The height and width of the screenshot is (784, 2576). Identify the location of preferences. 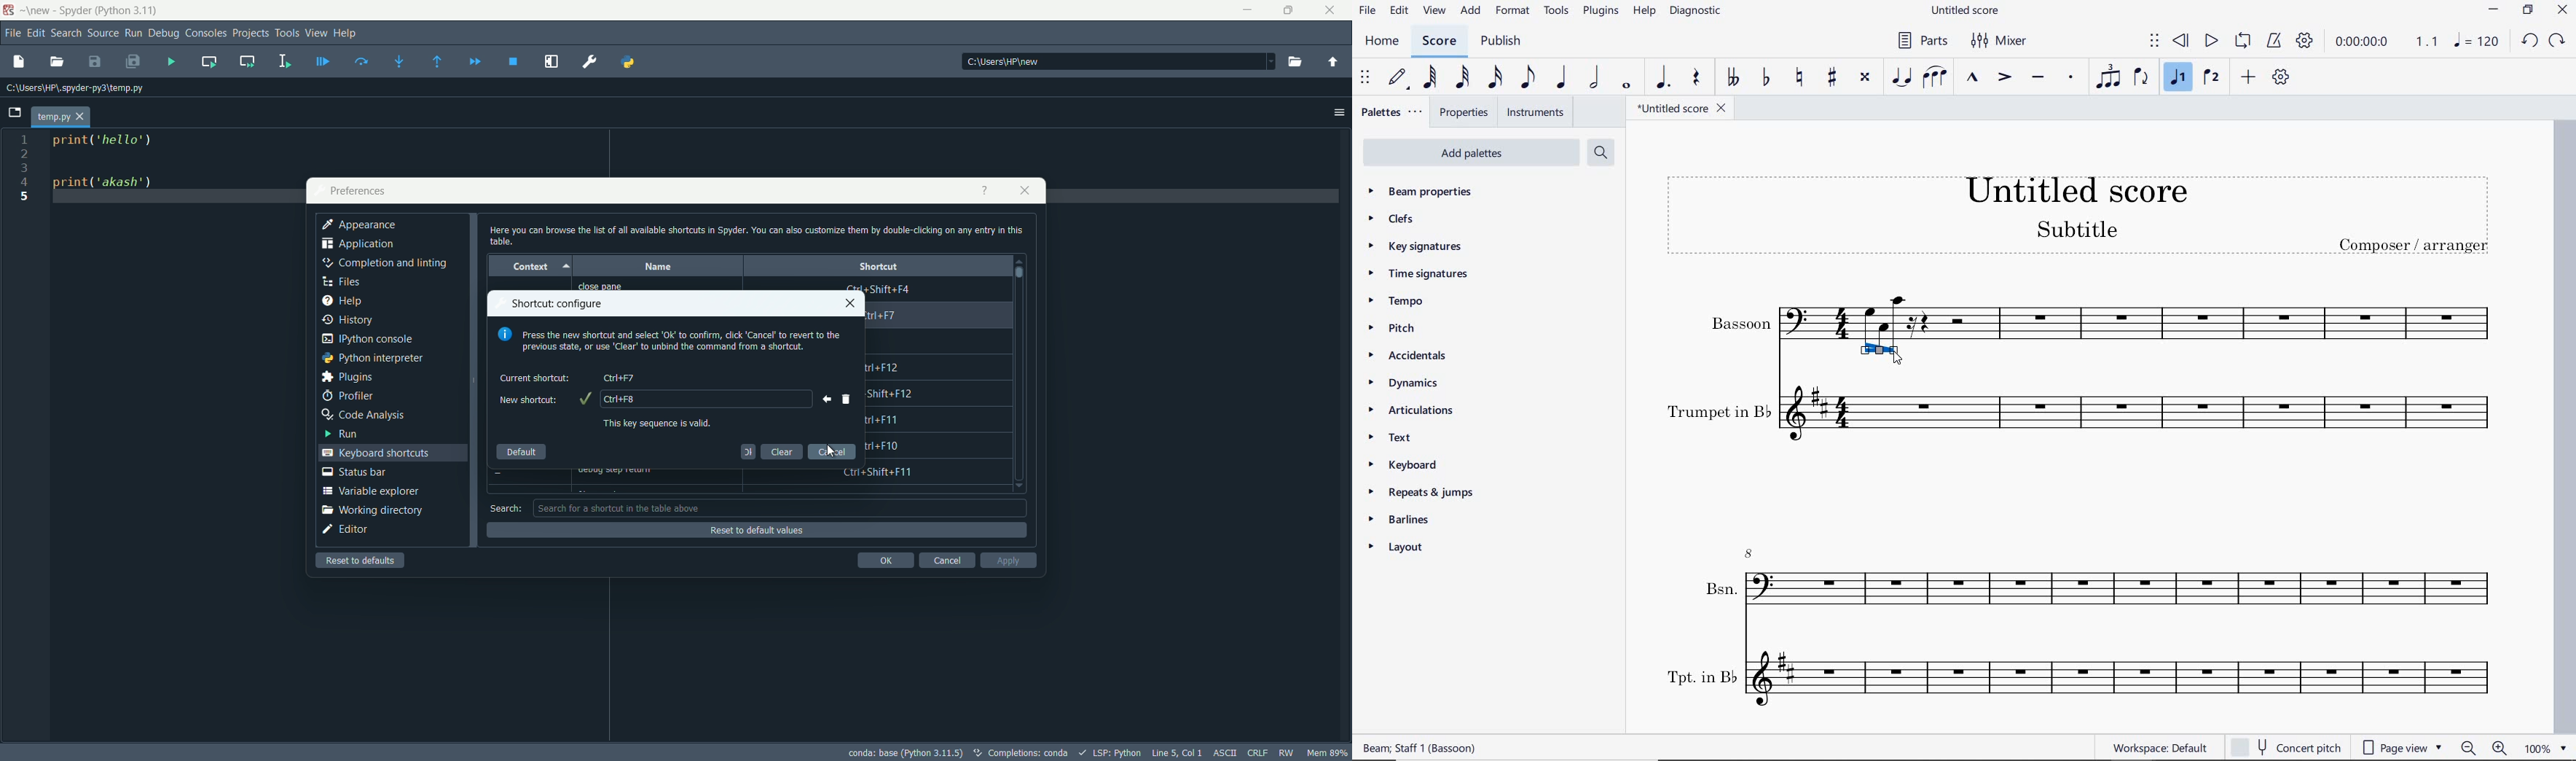
(591, 62).